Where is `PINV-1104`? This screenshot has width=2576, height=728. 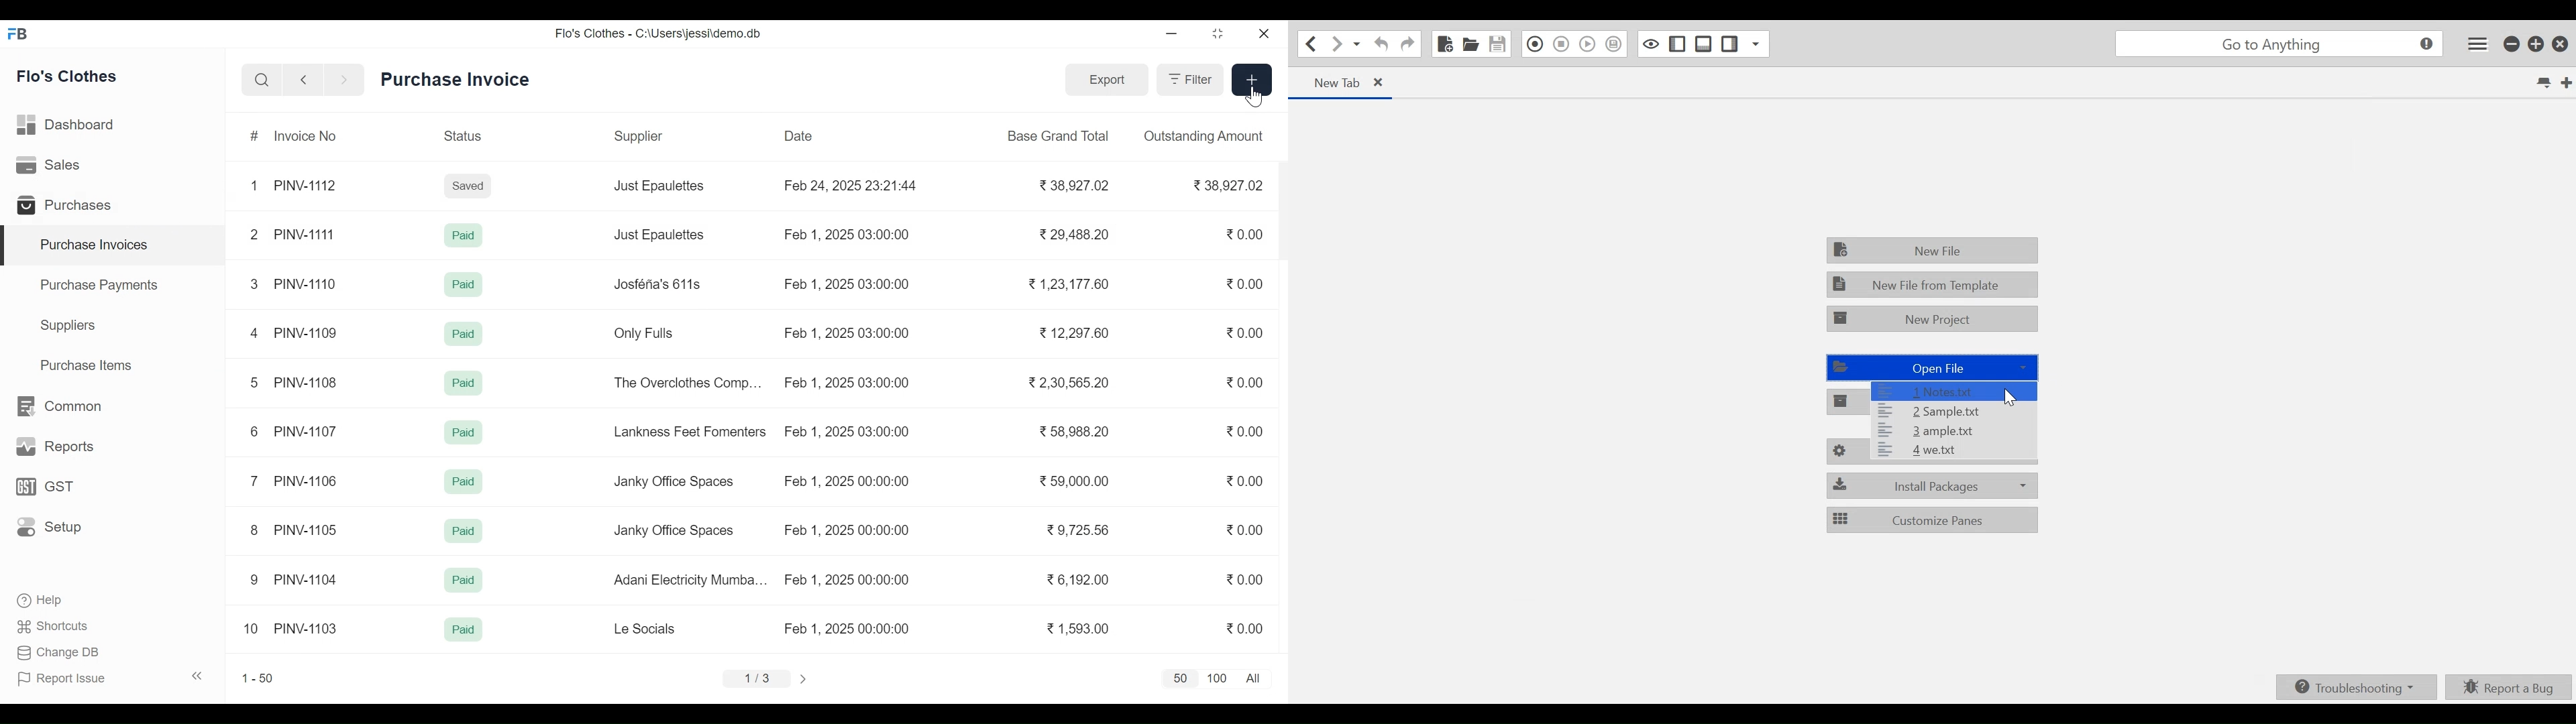
PINV-1104 is located at coordinates (307, 579).